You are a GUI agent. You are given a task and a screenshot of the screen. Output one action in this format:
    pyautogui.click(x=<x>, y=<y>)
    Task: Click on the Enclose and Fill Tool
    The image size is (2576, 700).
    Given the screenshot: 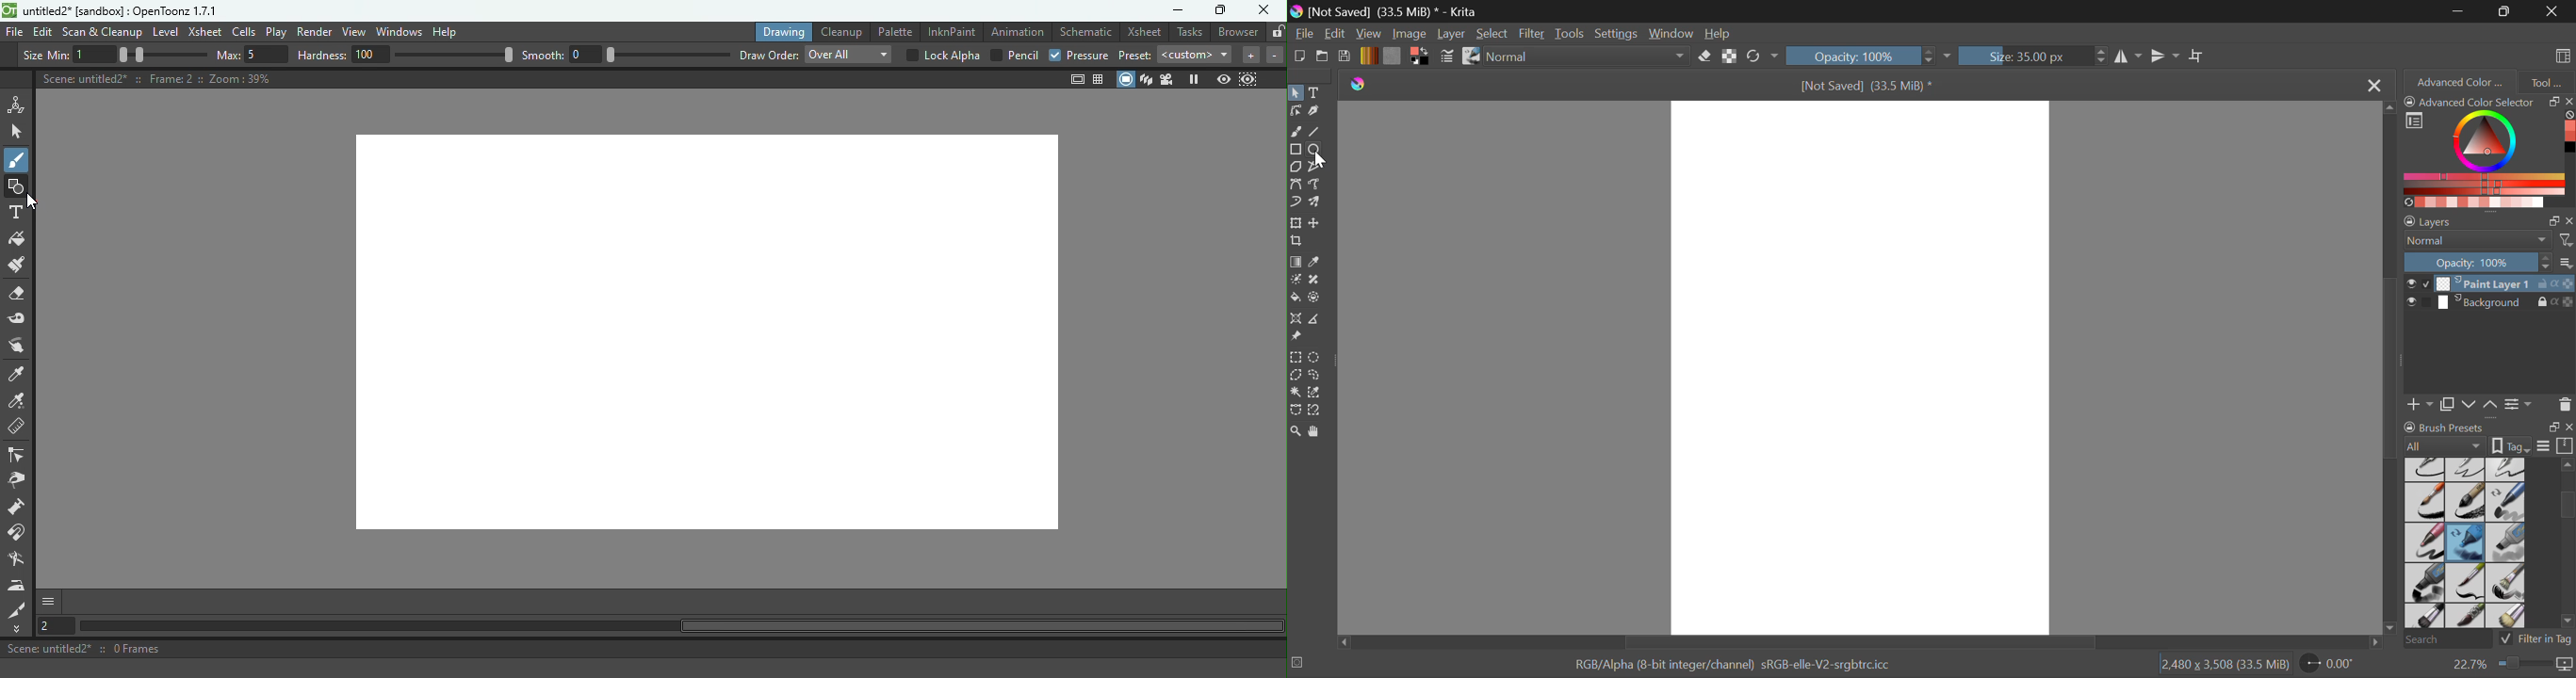 What is the action you would take?
    pyautogui.click(x=1315, y=298)
    